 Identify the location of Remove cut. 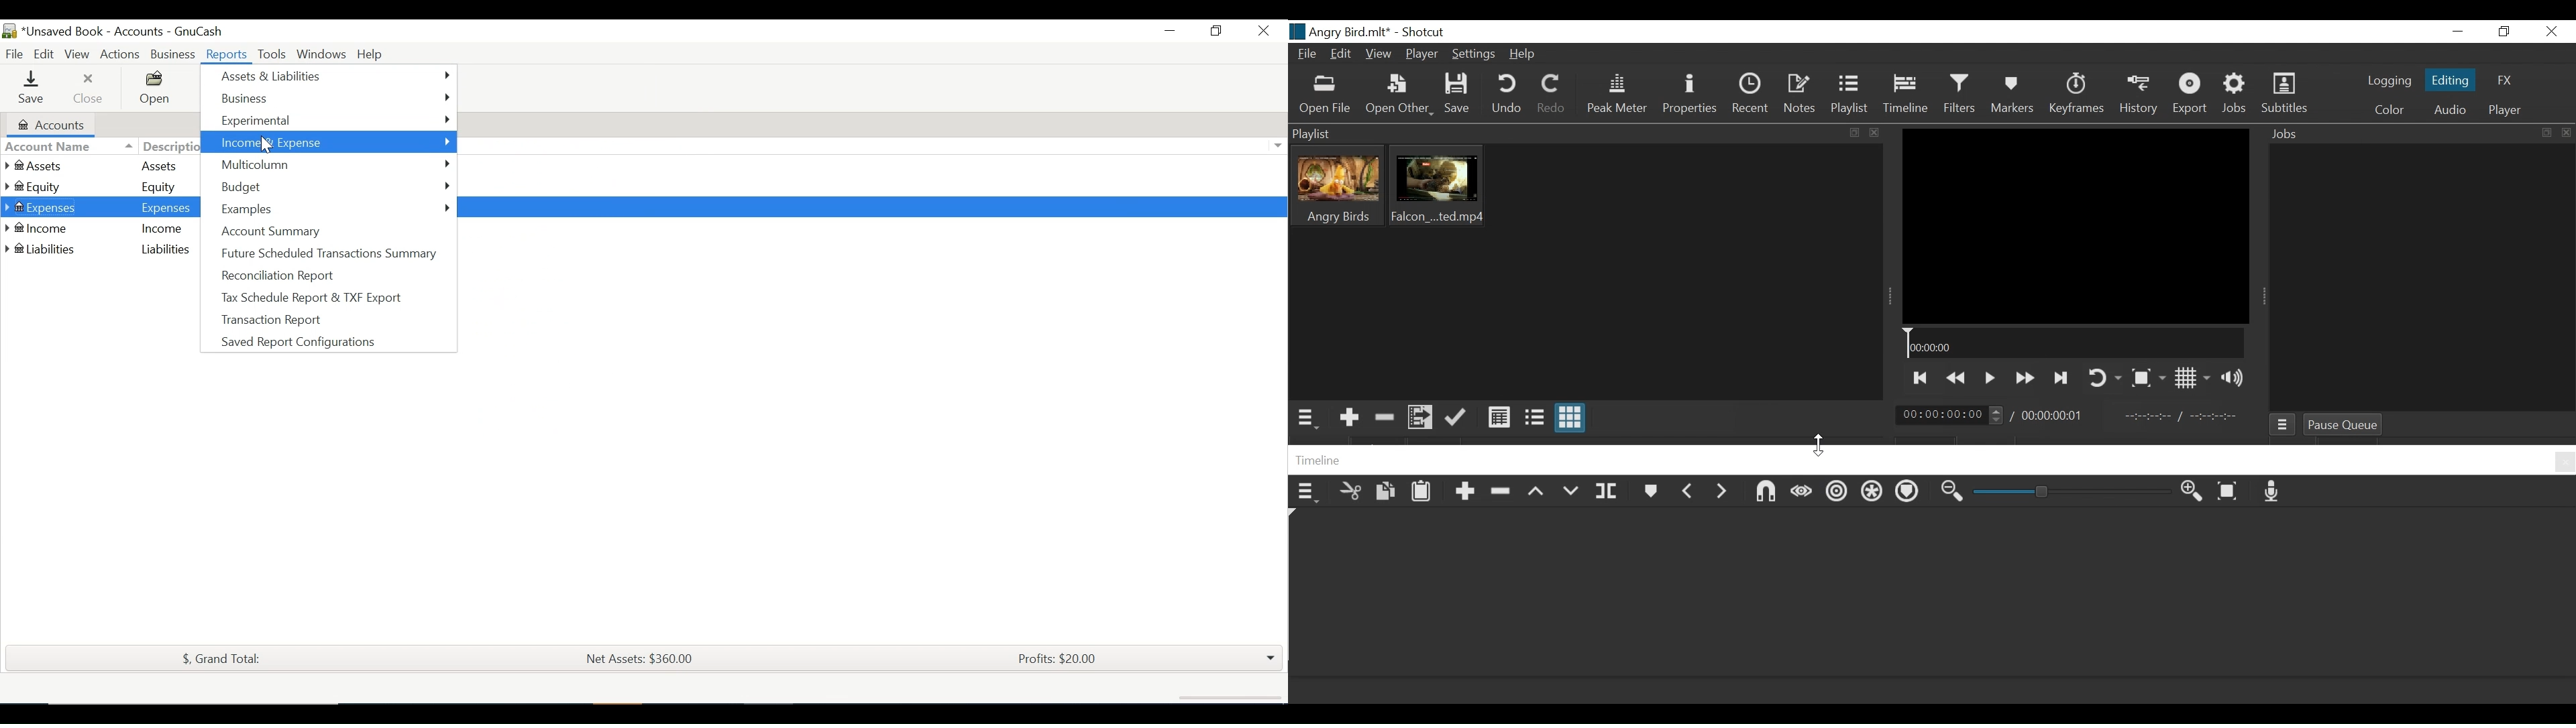
(1386, 417).